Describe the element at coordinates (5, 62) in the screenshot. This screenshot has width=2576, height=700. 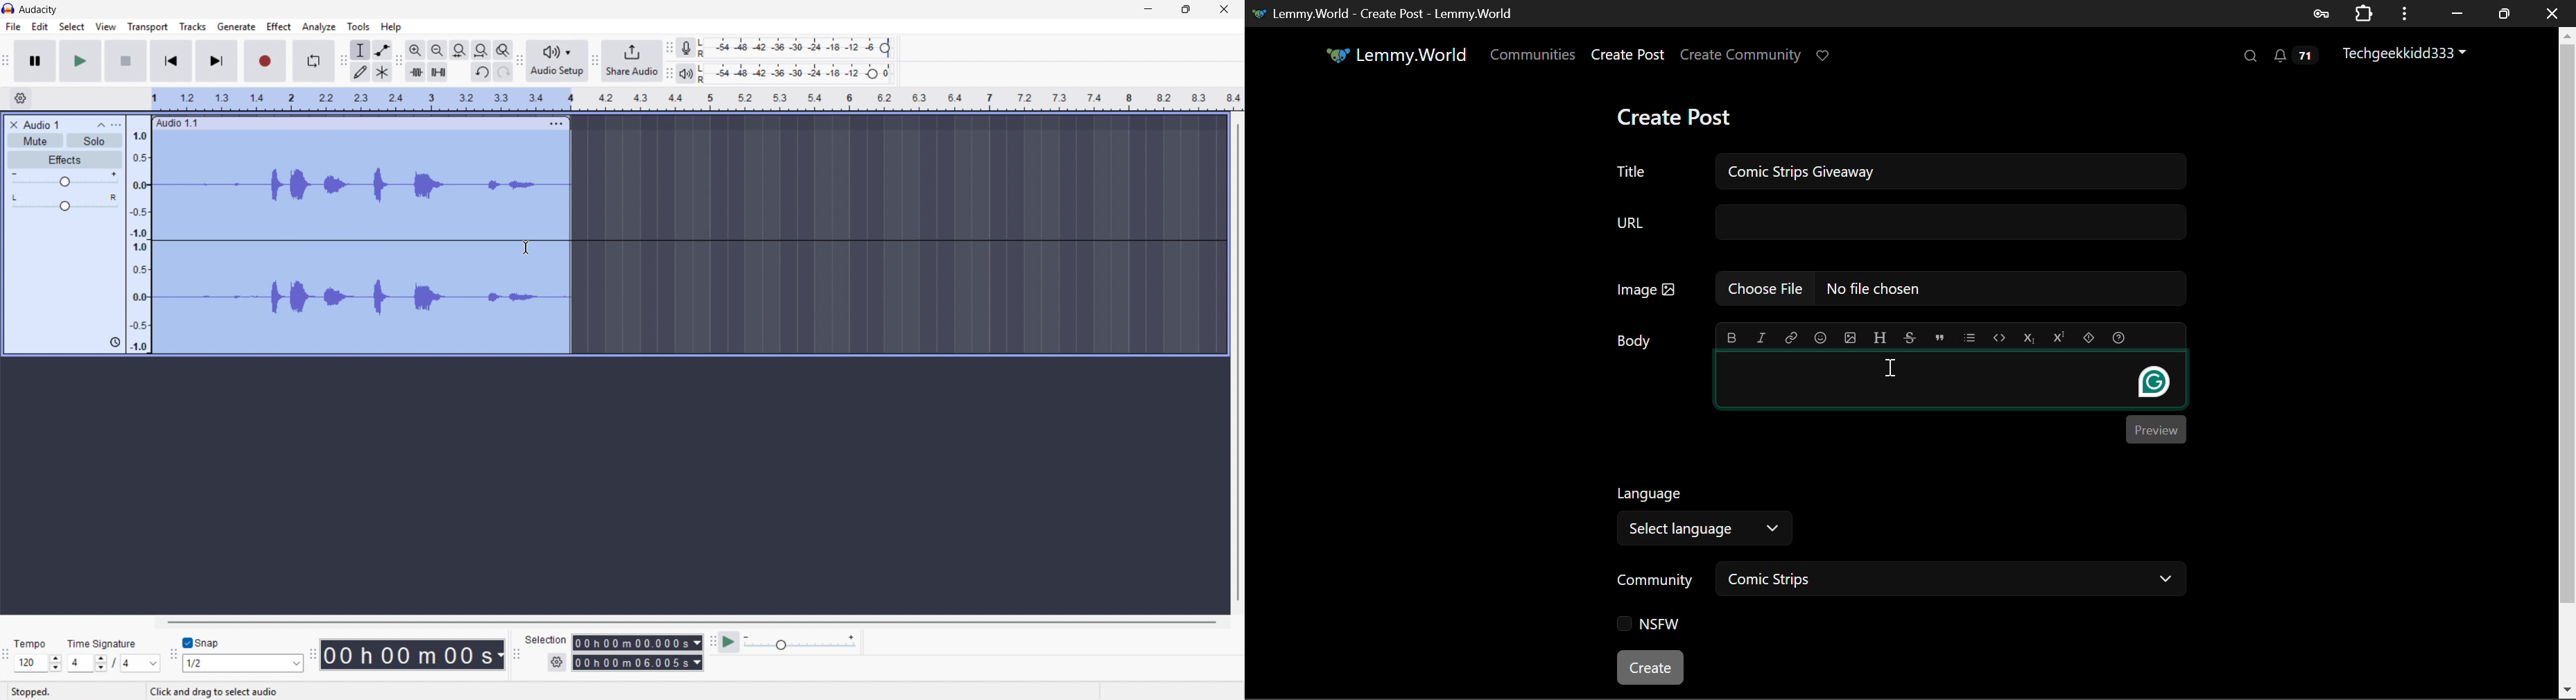
I see `Transport toolbar ` at that location.